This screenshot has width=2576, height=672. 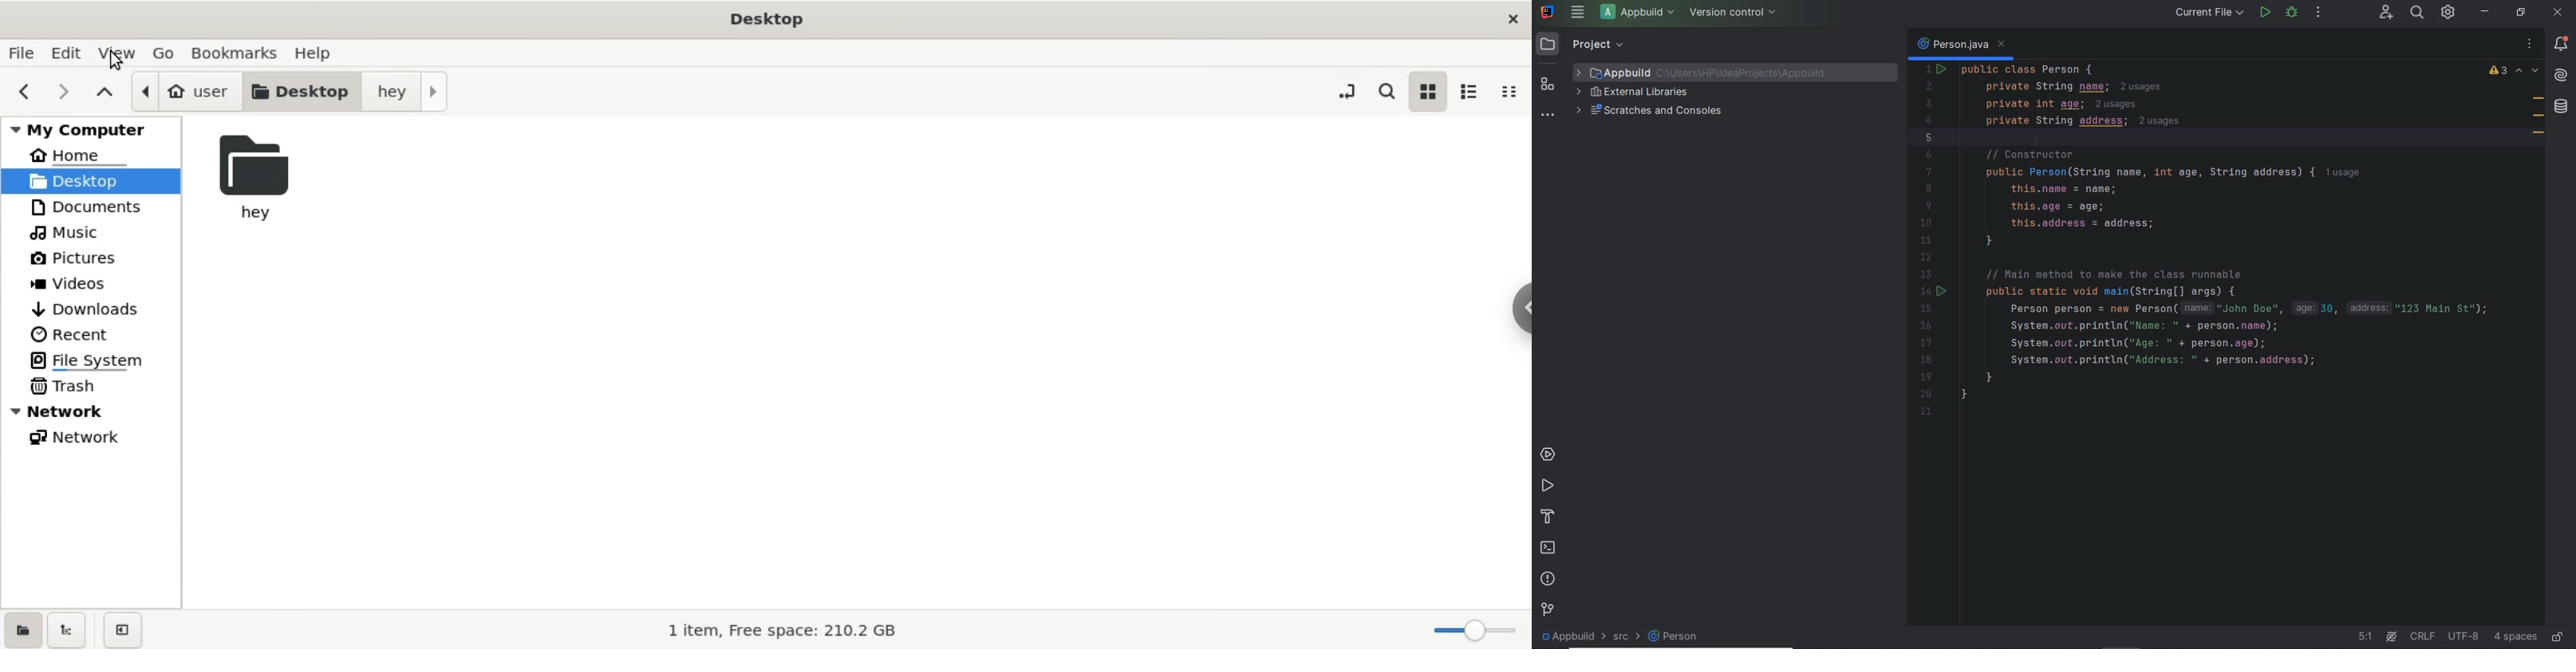 I want to click on edit, so click(x=72, y=53).